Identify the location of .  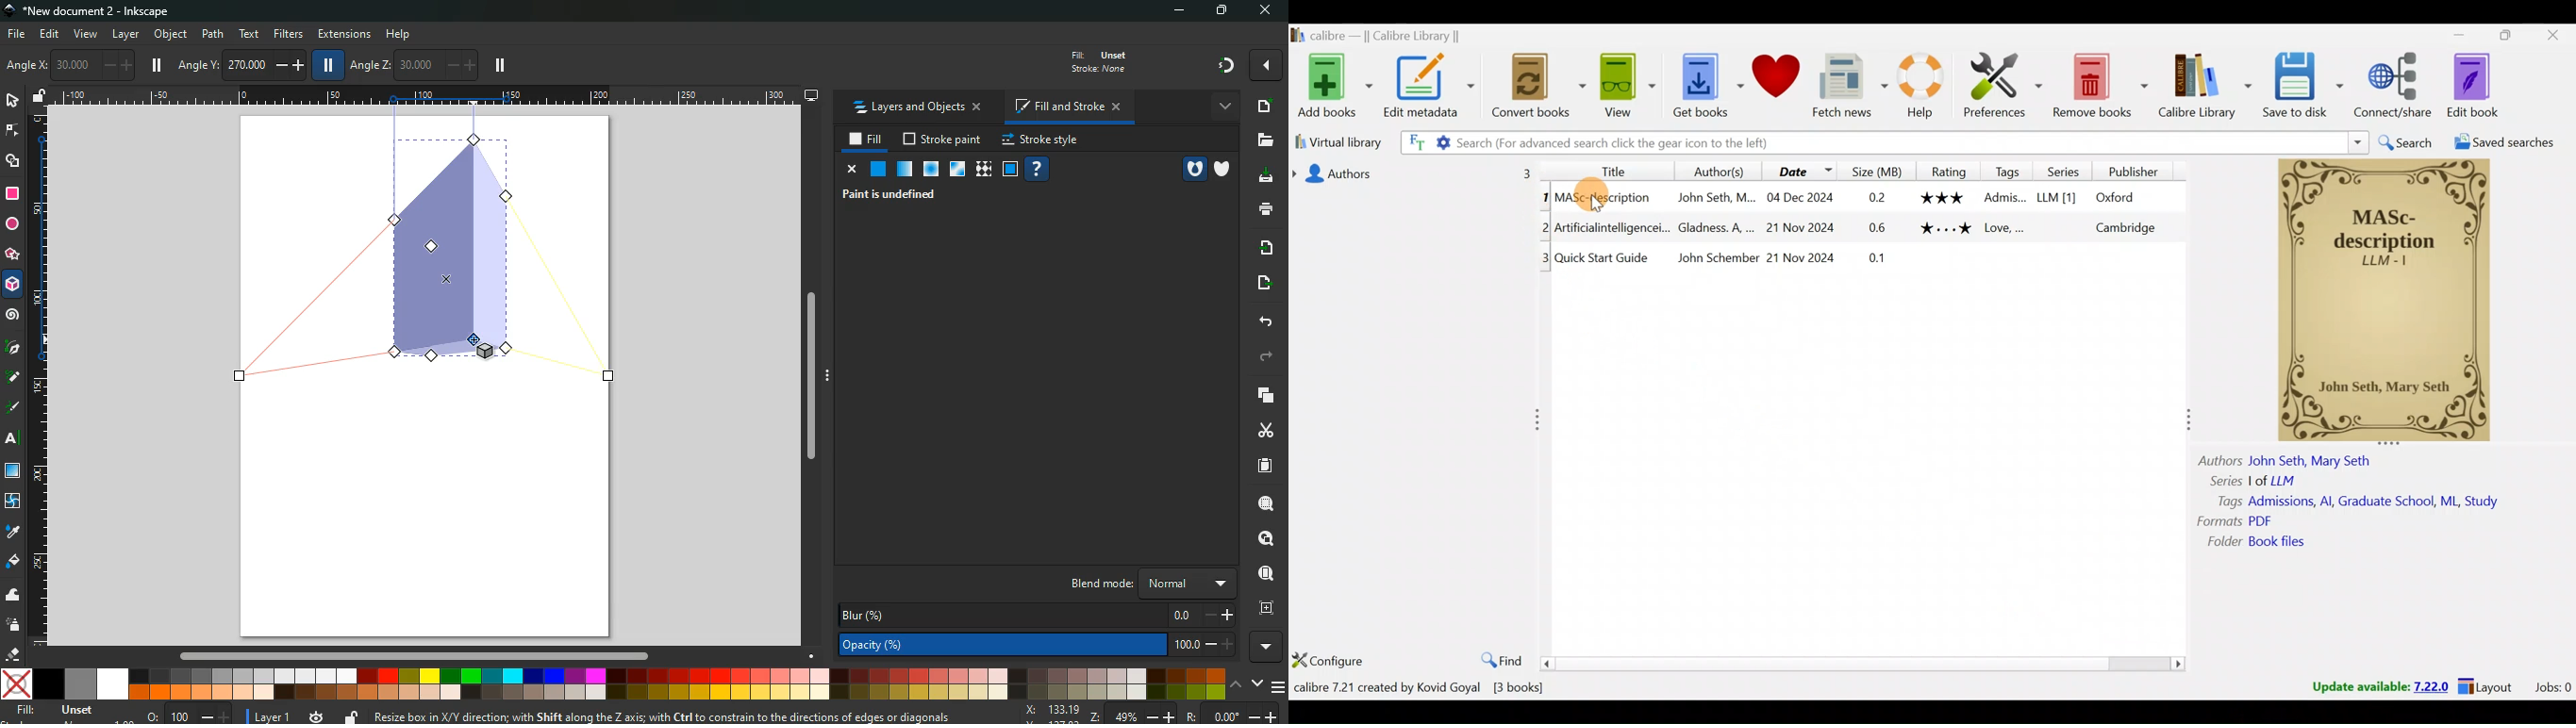
(1544, 228).